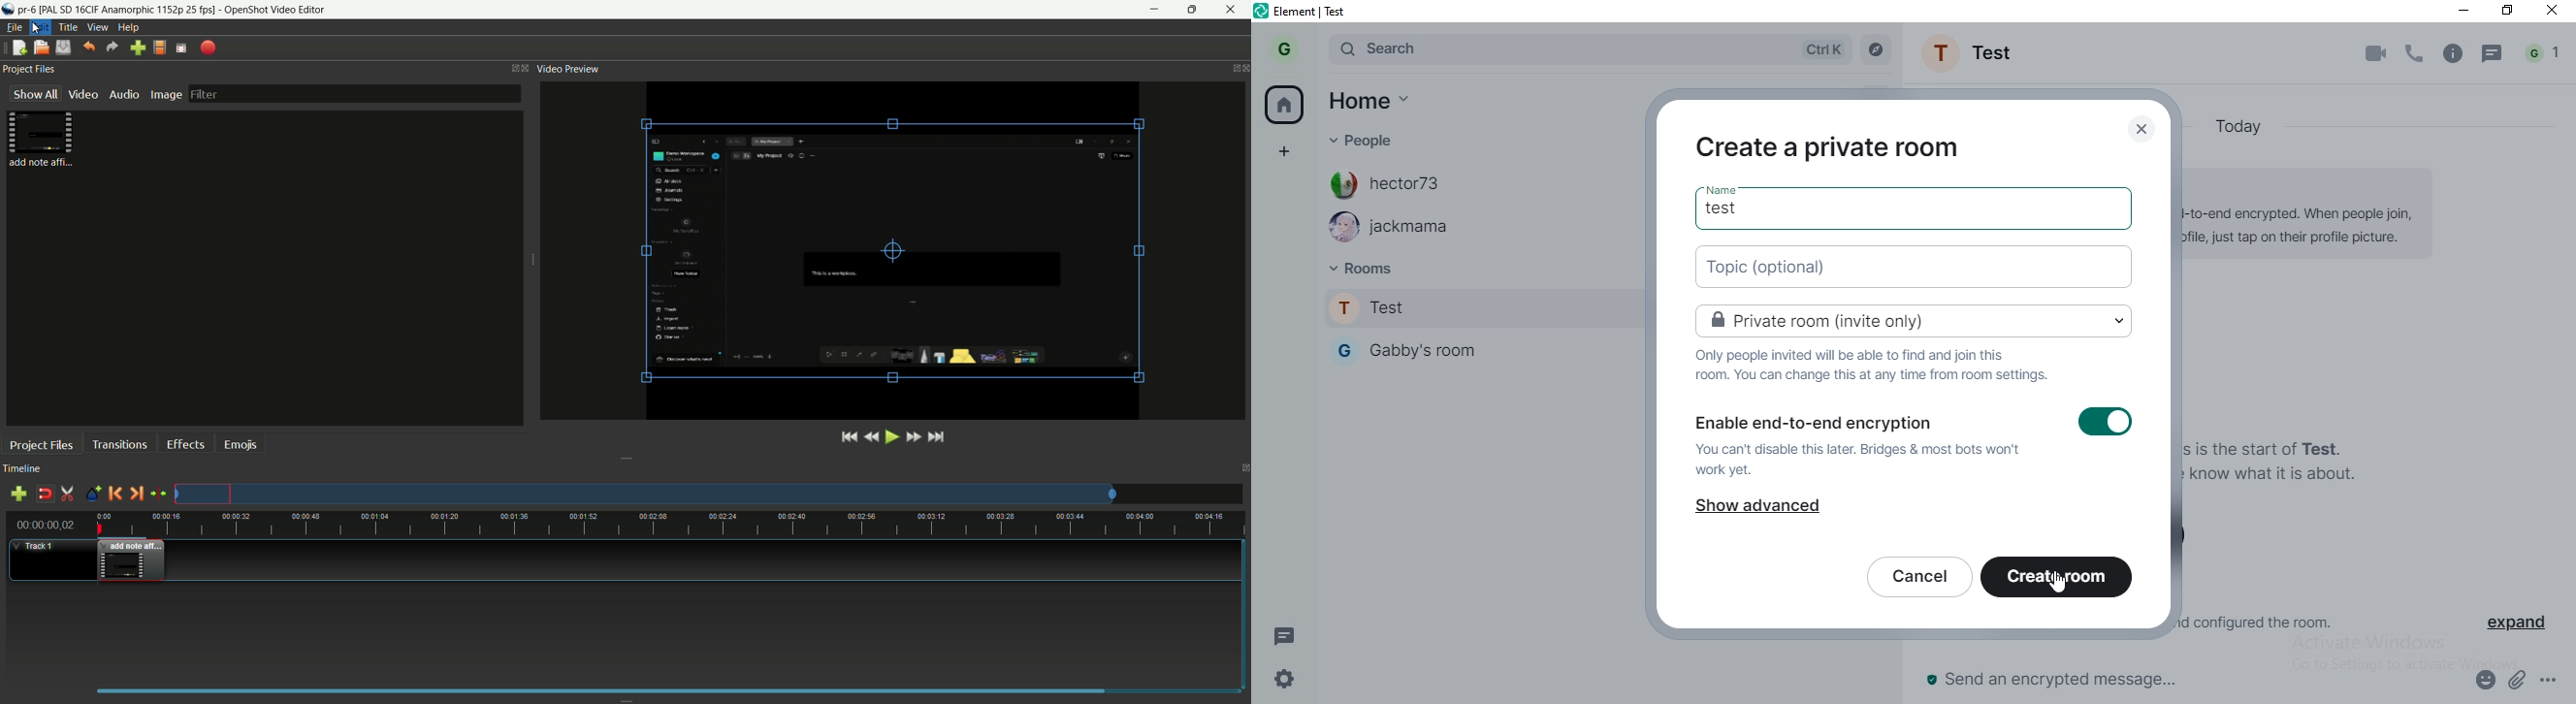 The height and width of the screenshot is (728, 2576). I want to click on project files, so click(42, 139).